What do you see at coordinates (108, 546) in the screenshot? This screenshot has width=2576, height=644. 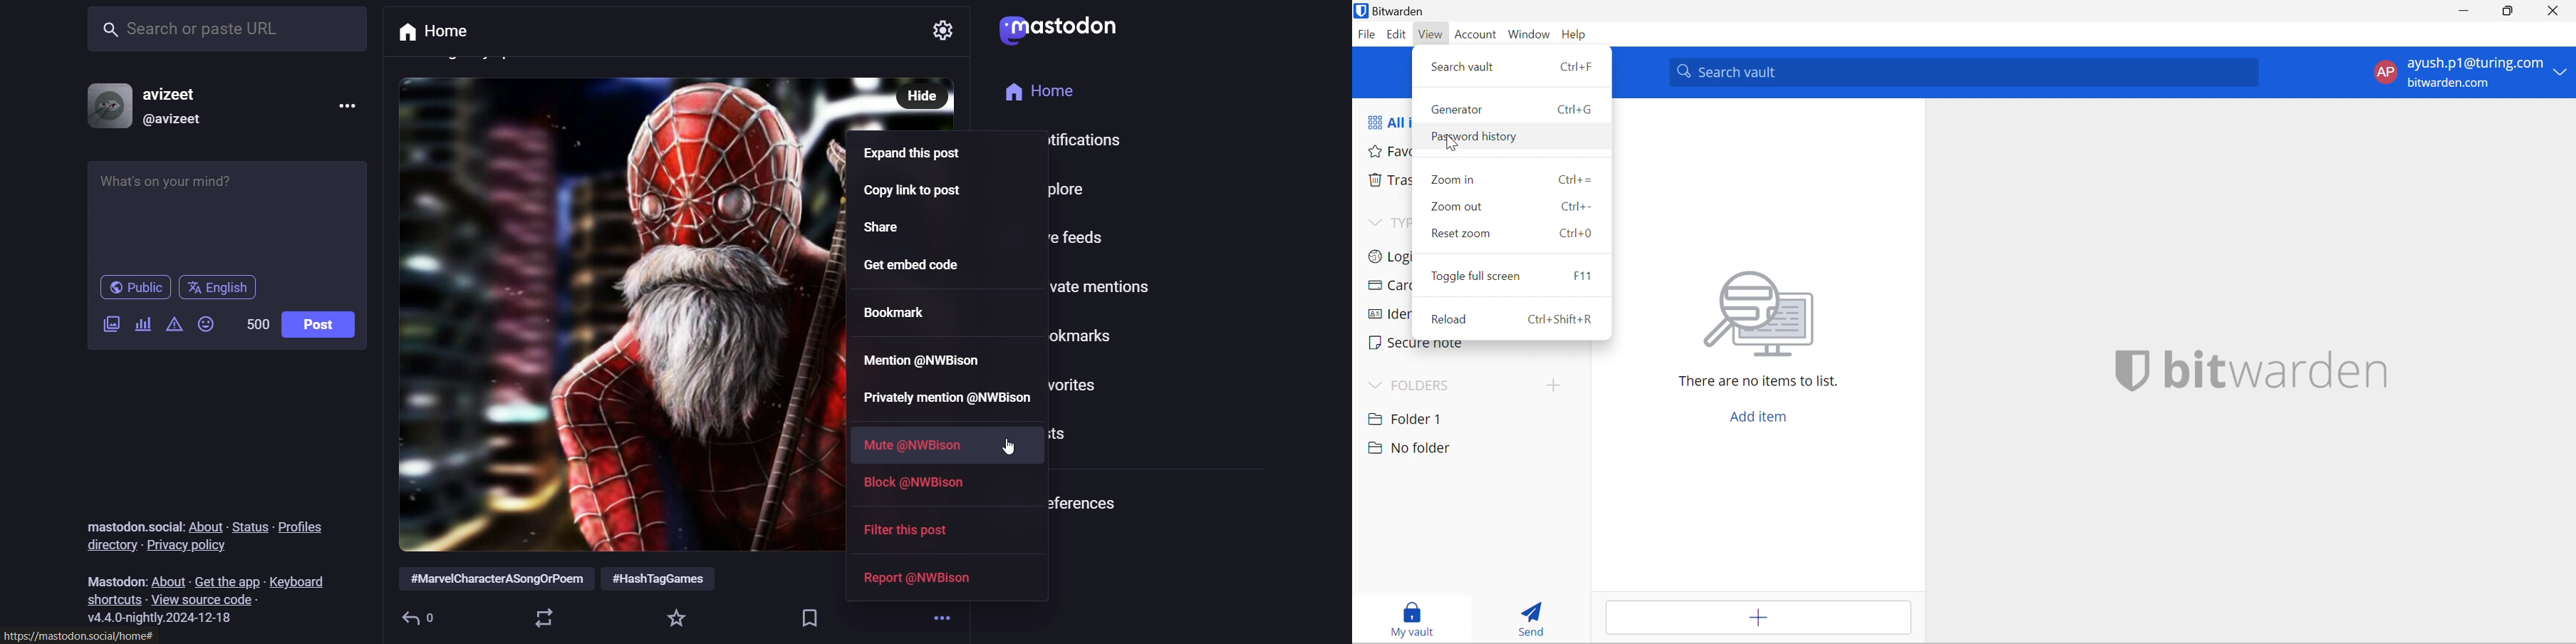 I see `directory` at bounding box center [108, 546].